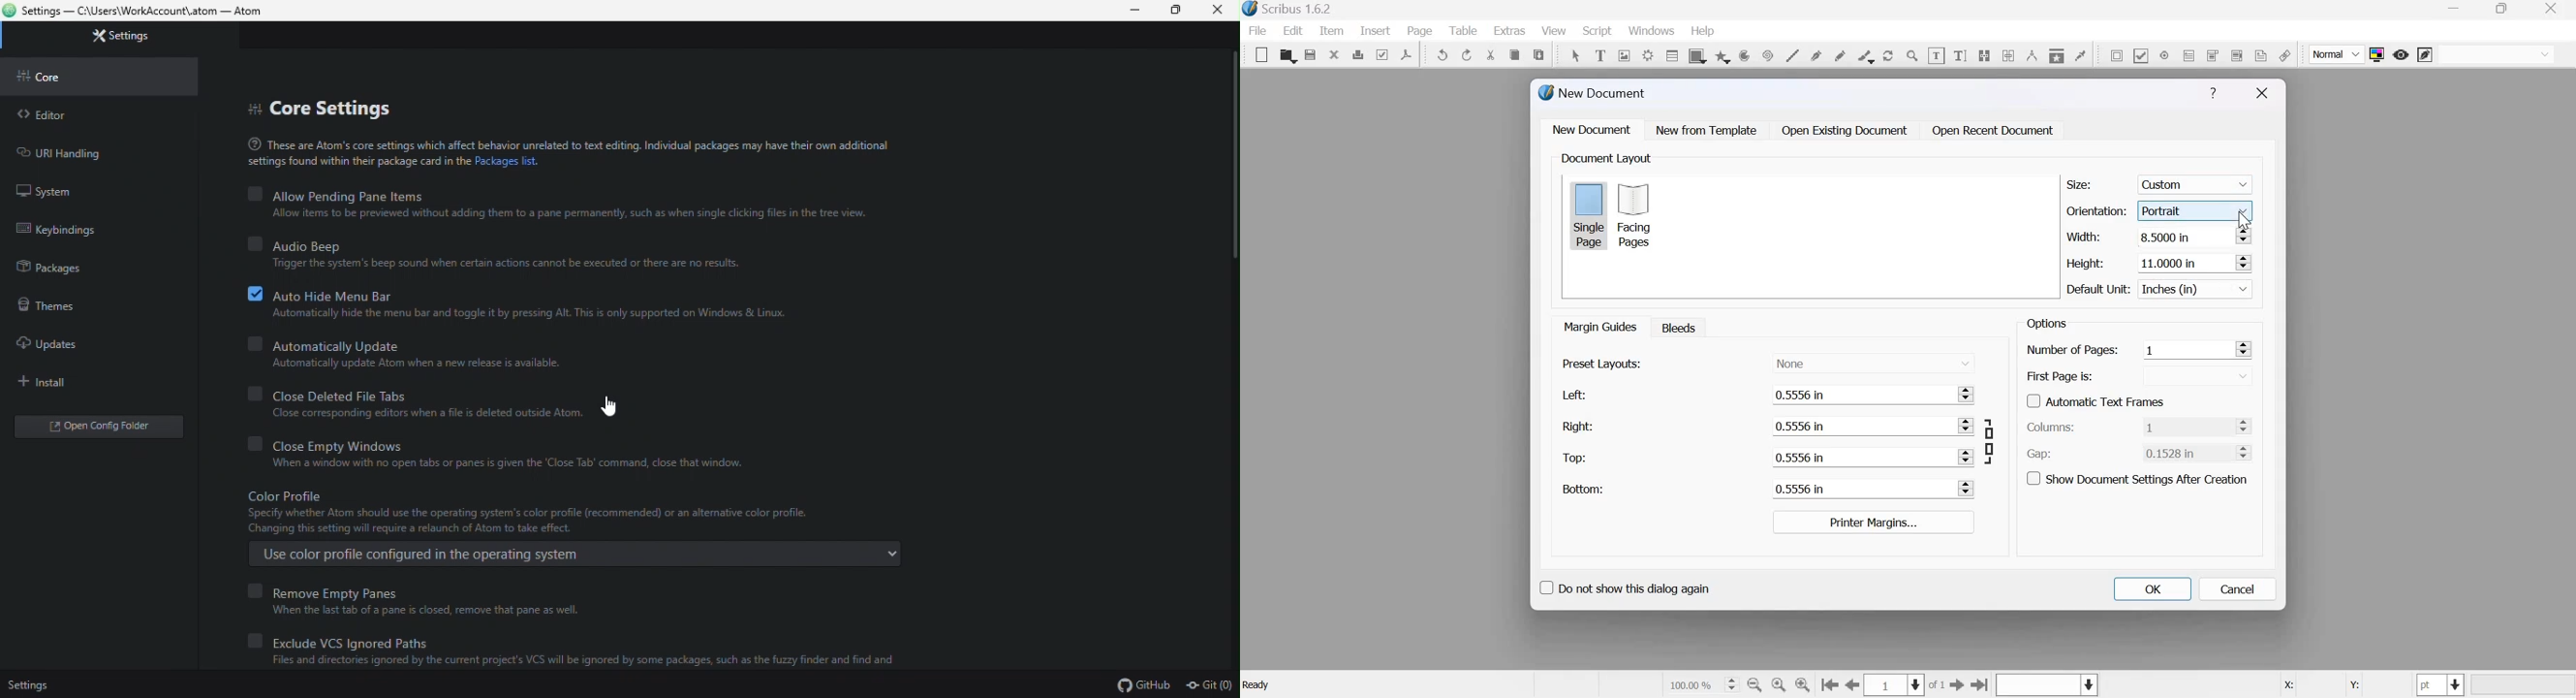 The height and width of the screenshot is (700, 2576). Describe the element at coordinates (2426, 56) in the screenshot. I see `edit in preview mode` at that location.